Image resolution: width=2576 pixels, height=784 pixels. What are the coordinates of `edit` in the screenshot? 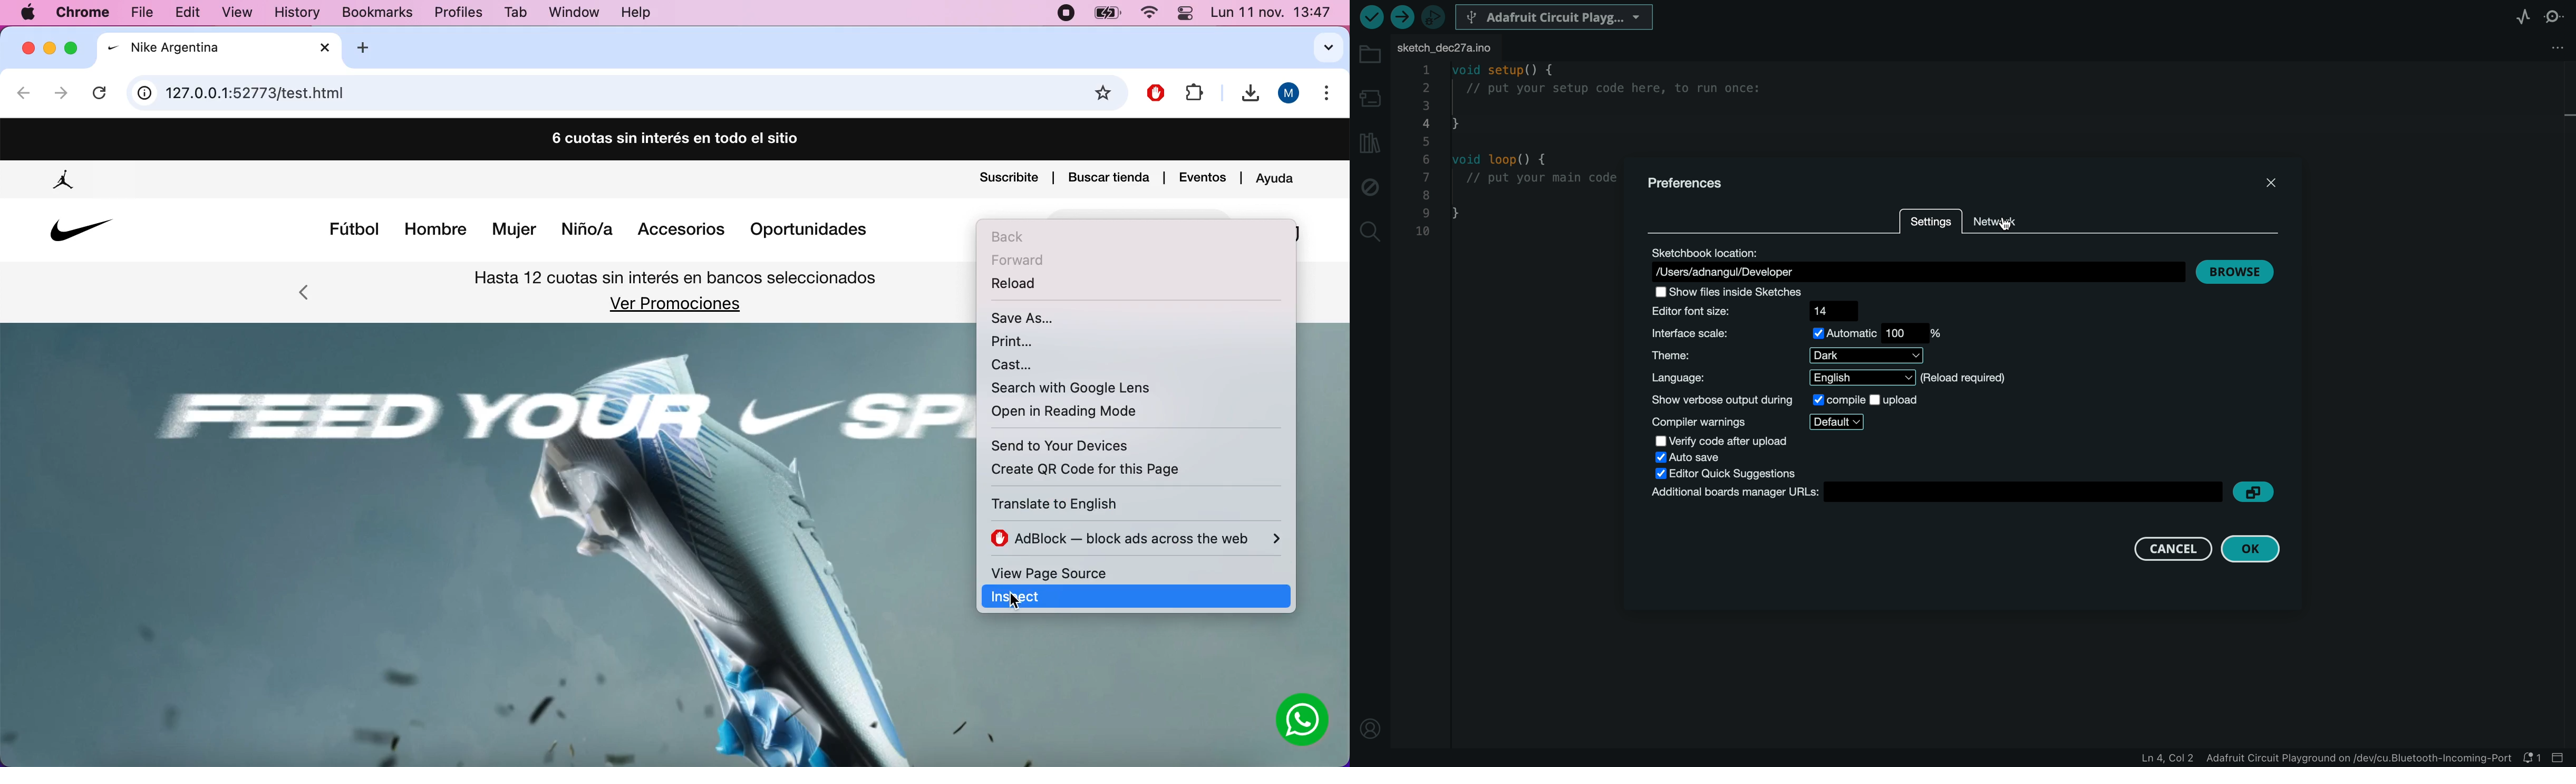 It's located at (193, 12).